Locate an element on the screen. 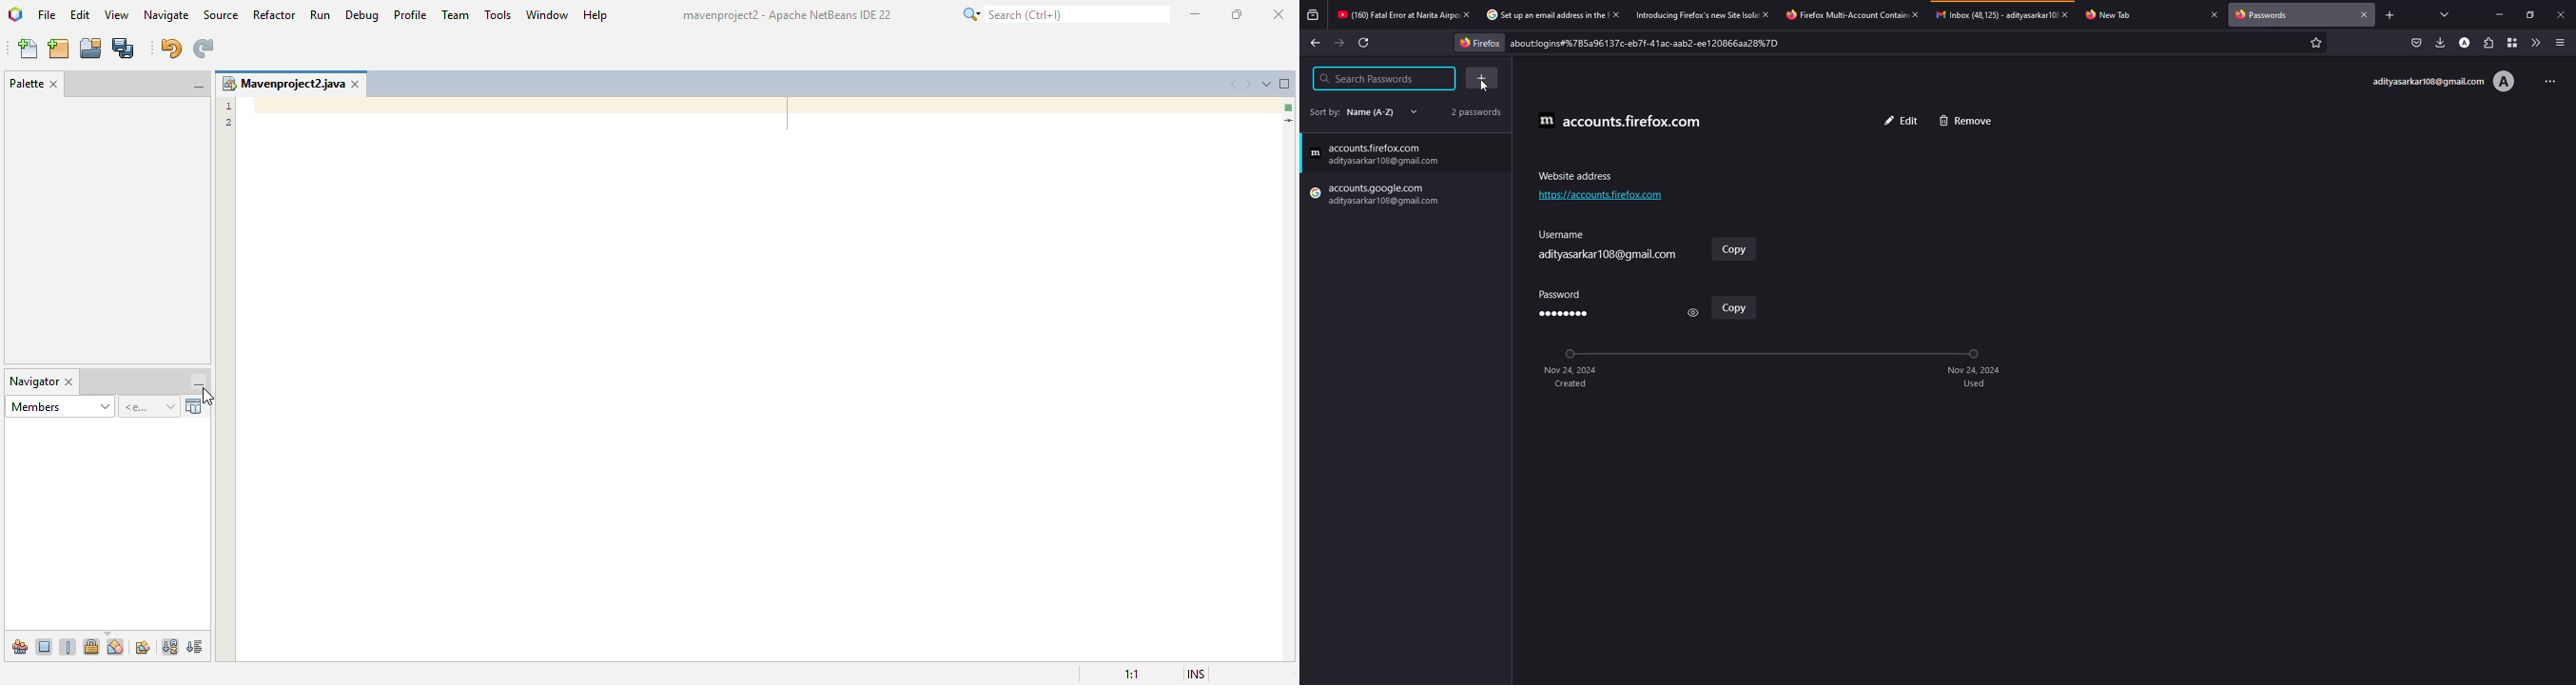 This screenshot has width=2576, height=700. more is located at coordinates (2554, 79).